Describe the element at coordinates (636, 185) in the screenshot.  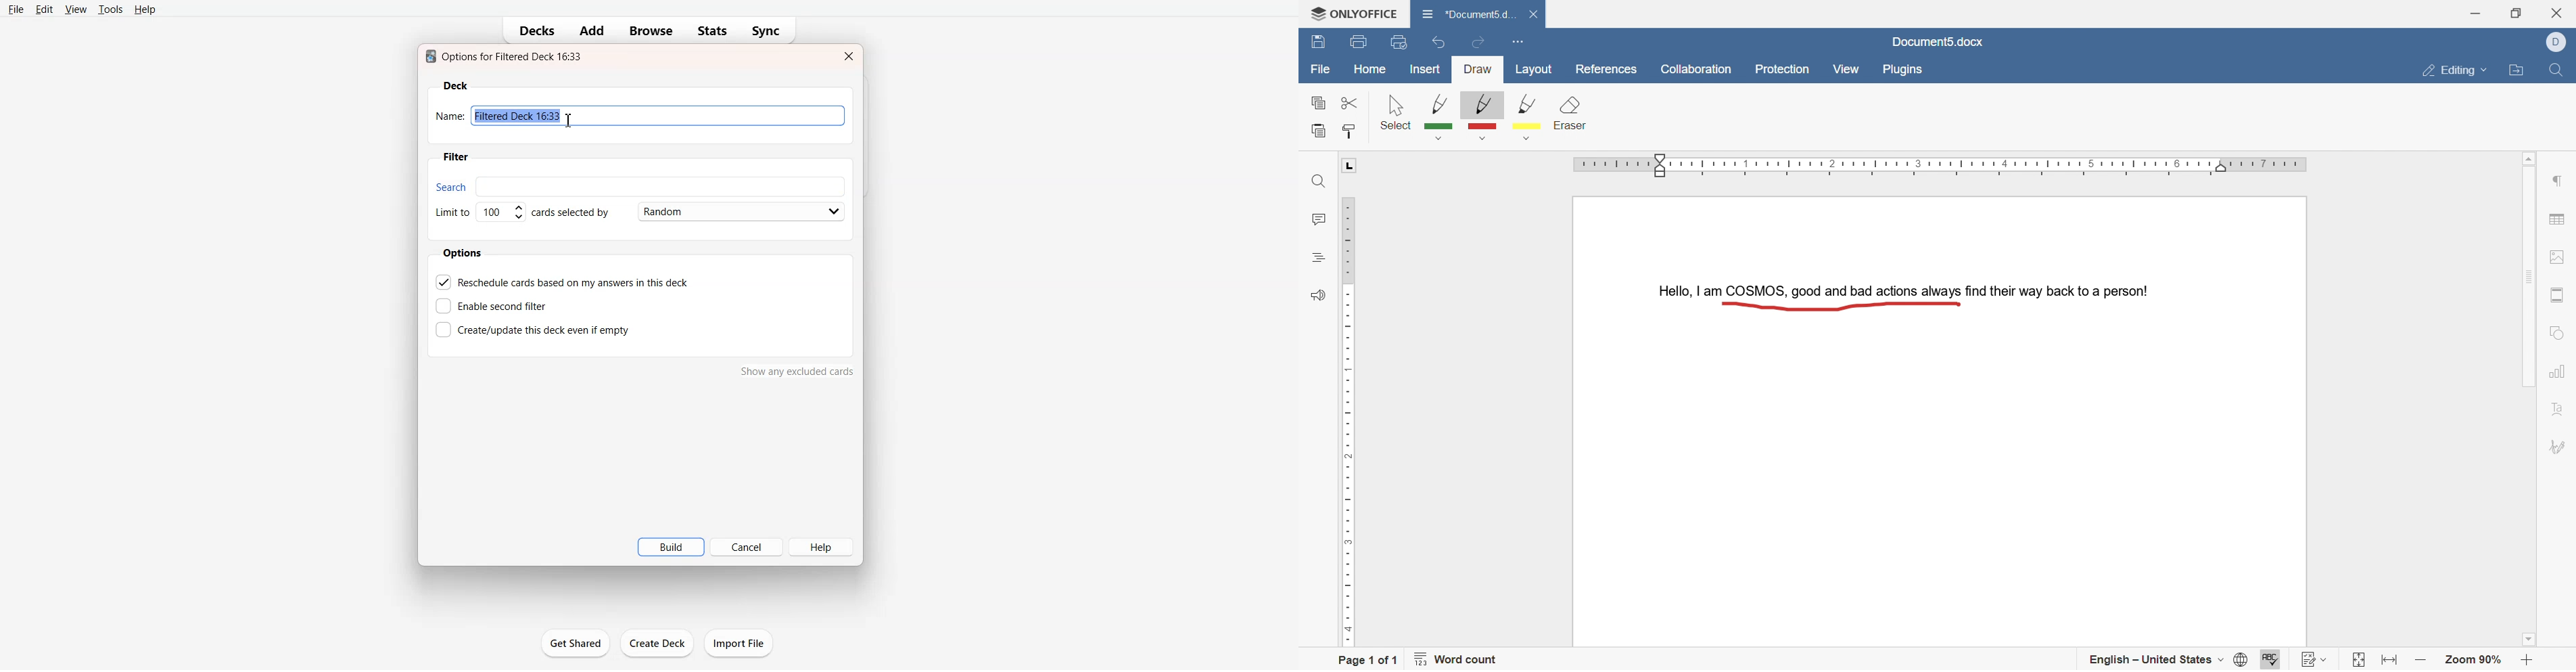
I see `Search bar` at that location.